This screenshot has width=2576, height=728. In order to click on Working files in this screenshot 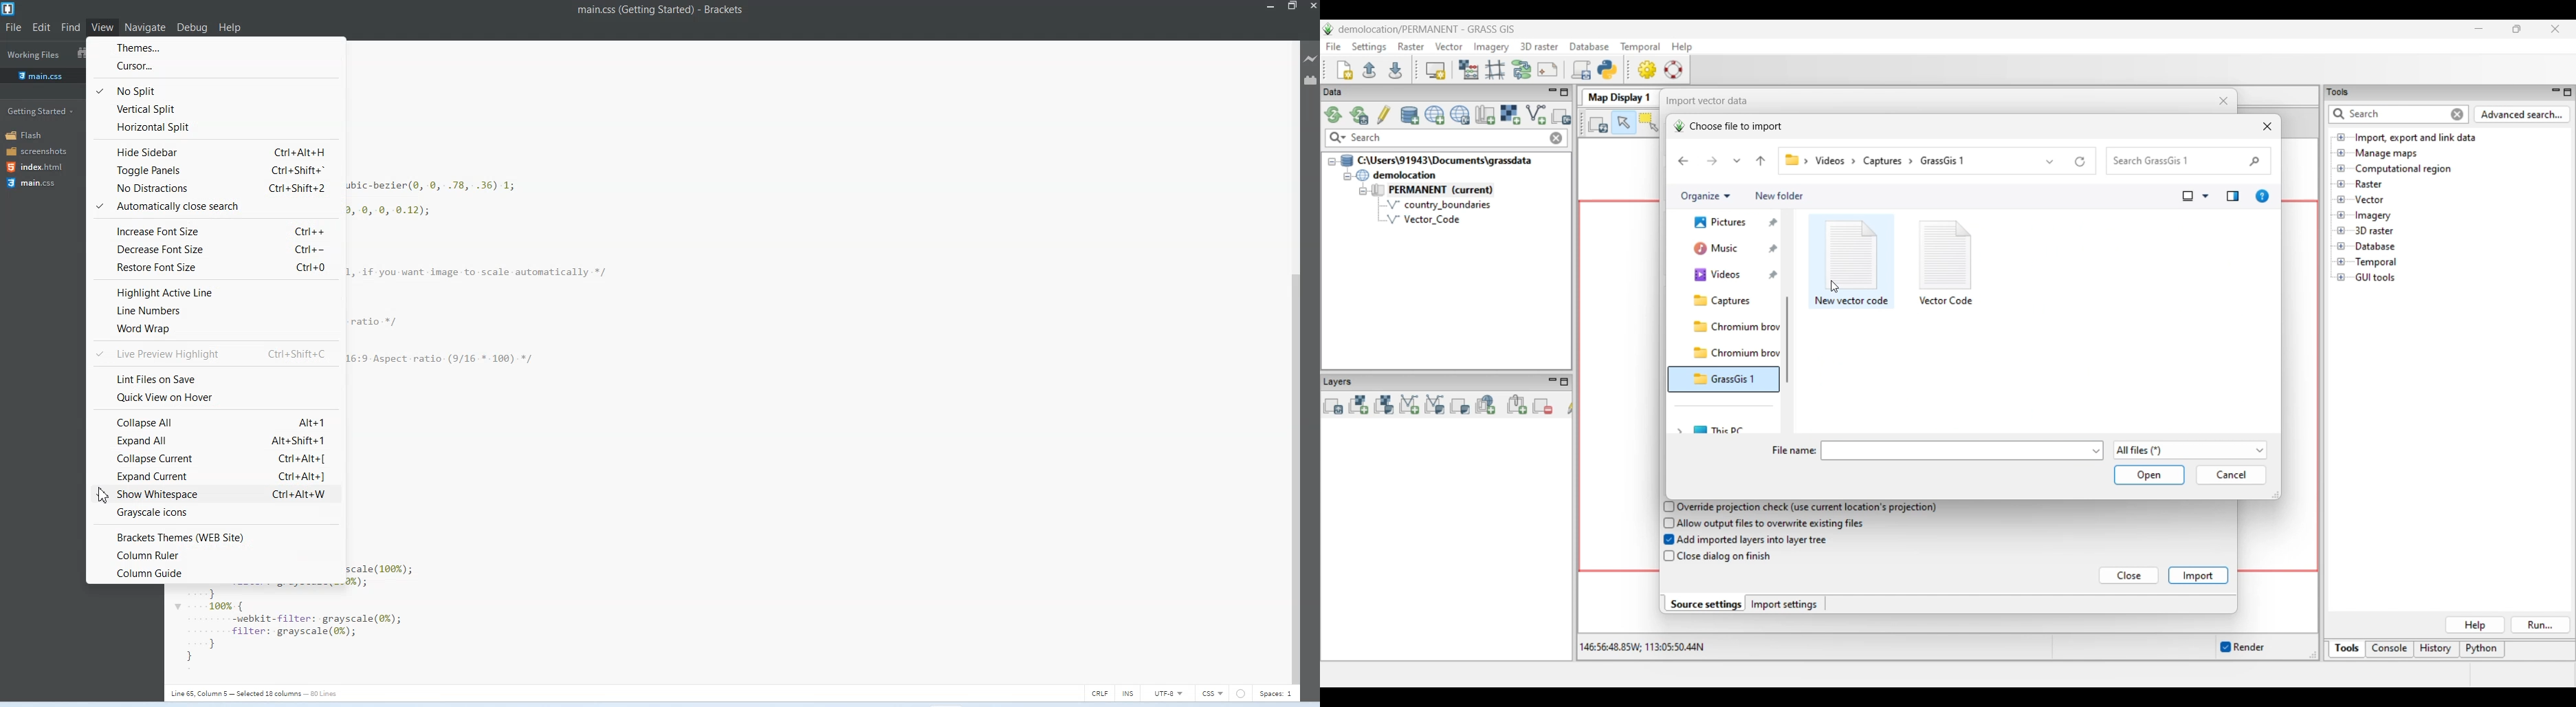, I will do `click(34, 55)`.